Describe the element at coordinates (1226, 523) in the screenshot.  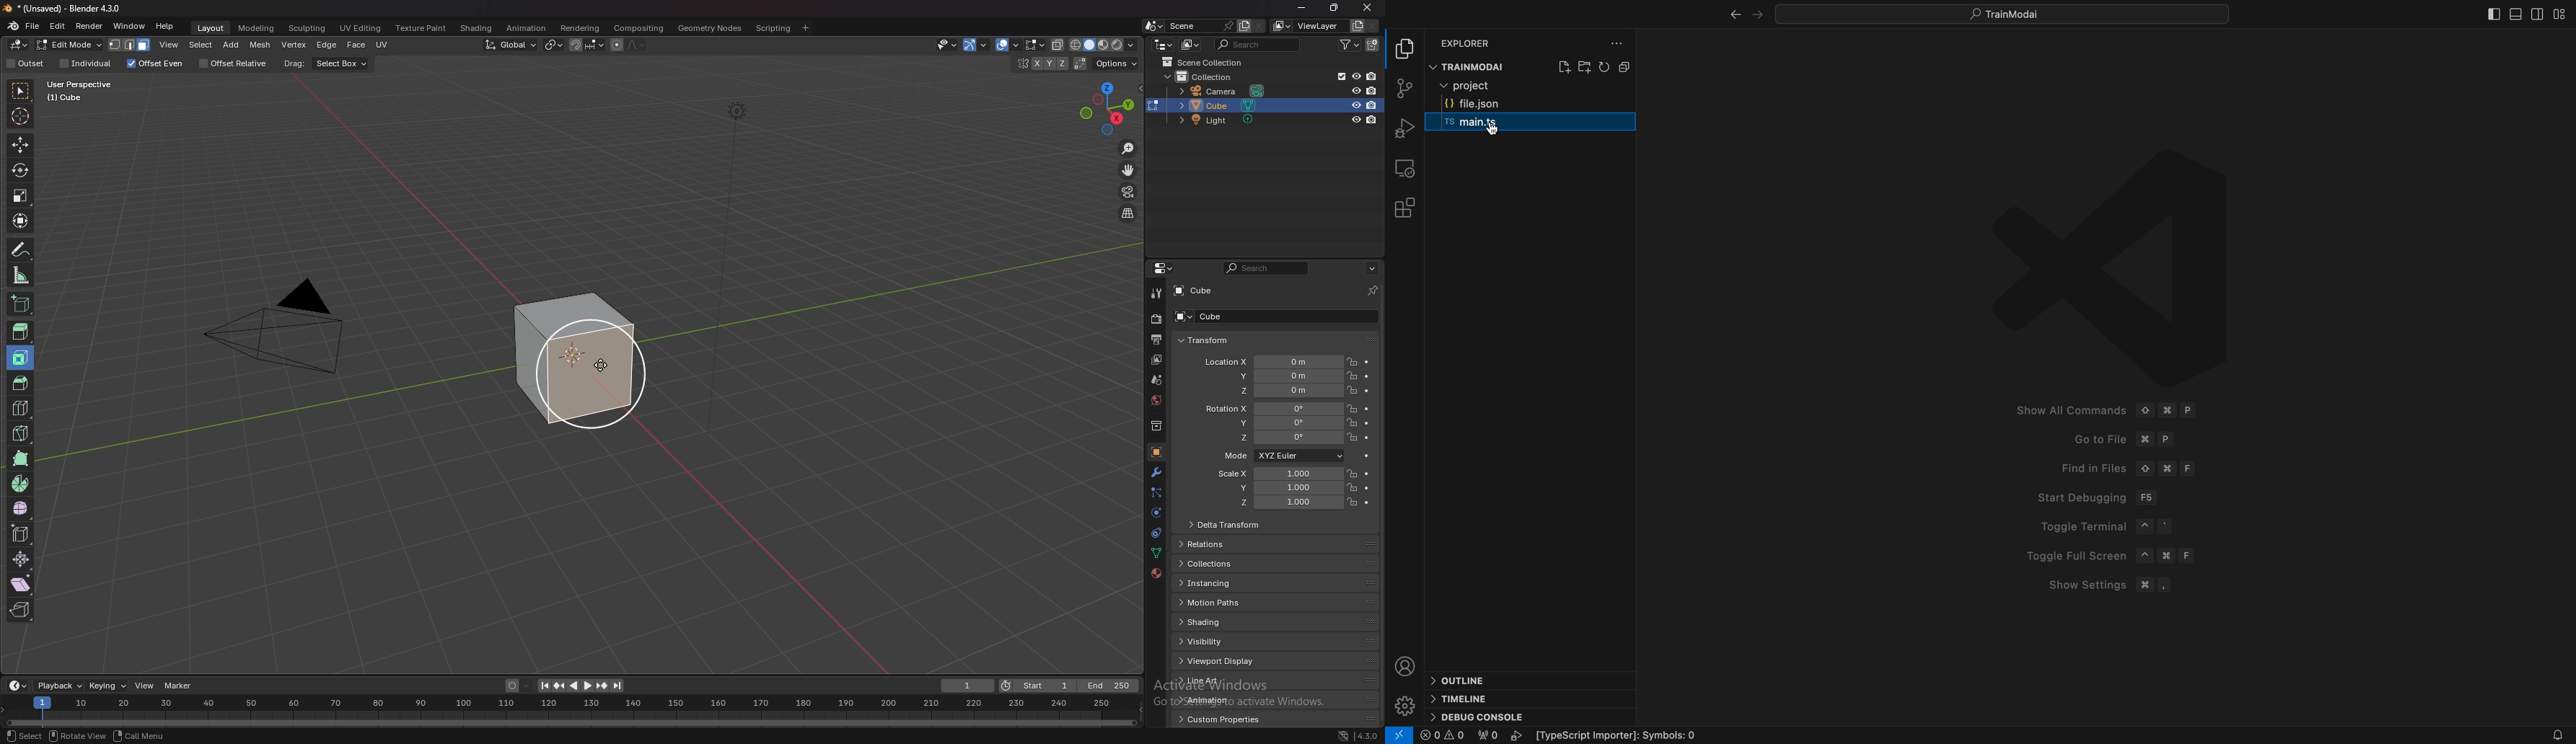
I see `delta transform` at that location.